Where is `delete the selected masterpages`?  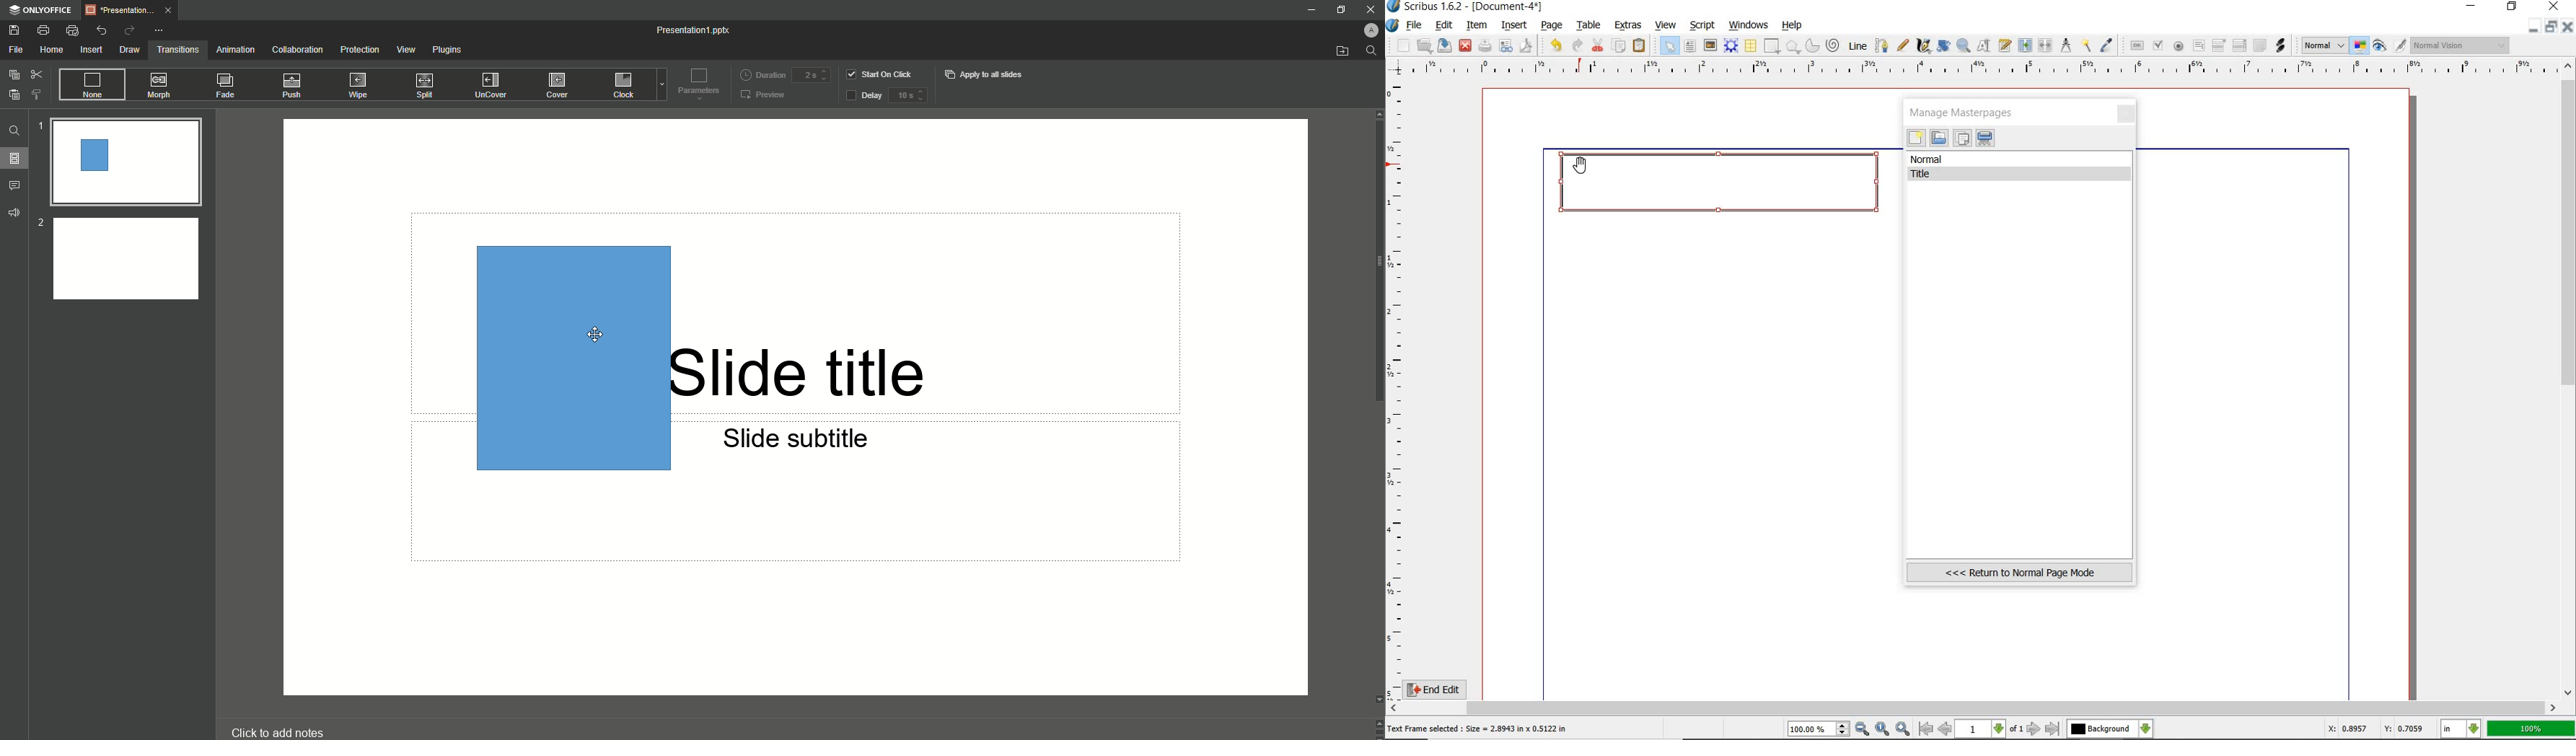
delete the selected masterpages is located at coordinates (1985, 138).